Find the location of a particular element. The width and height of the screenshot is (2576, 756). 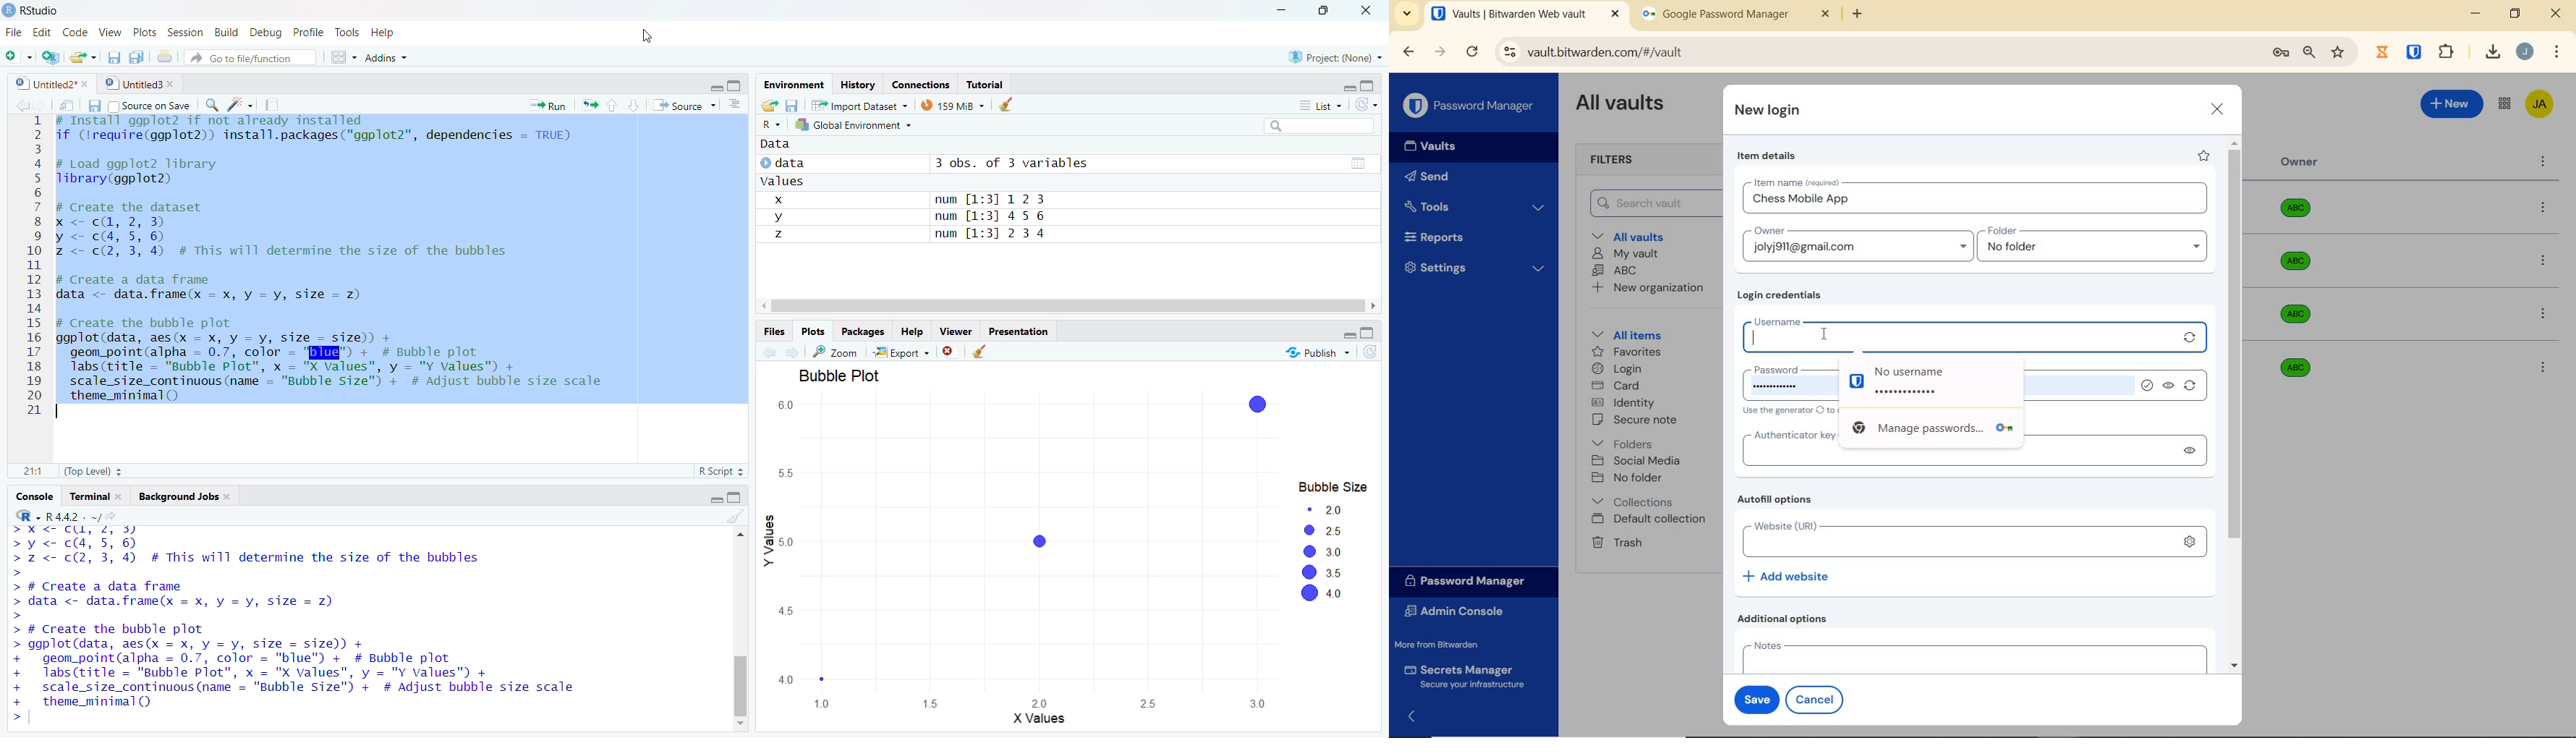

item details is located at coordinates (1767, 156).